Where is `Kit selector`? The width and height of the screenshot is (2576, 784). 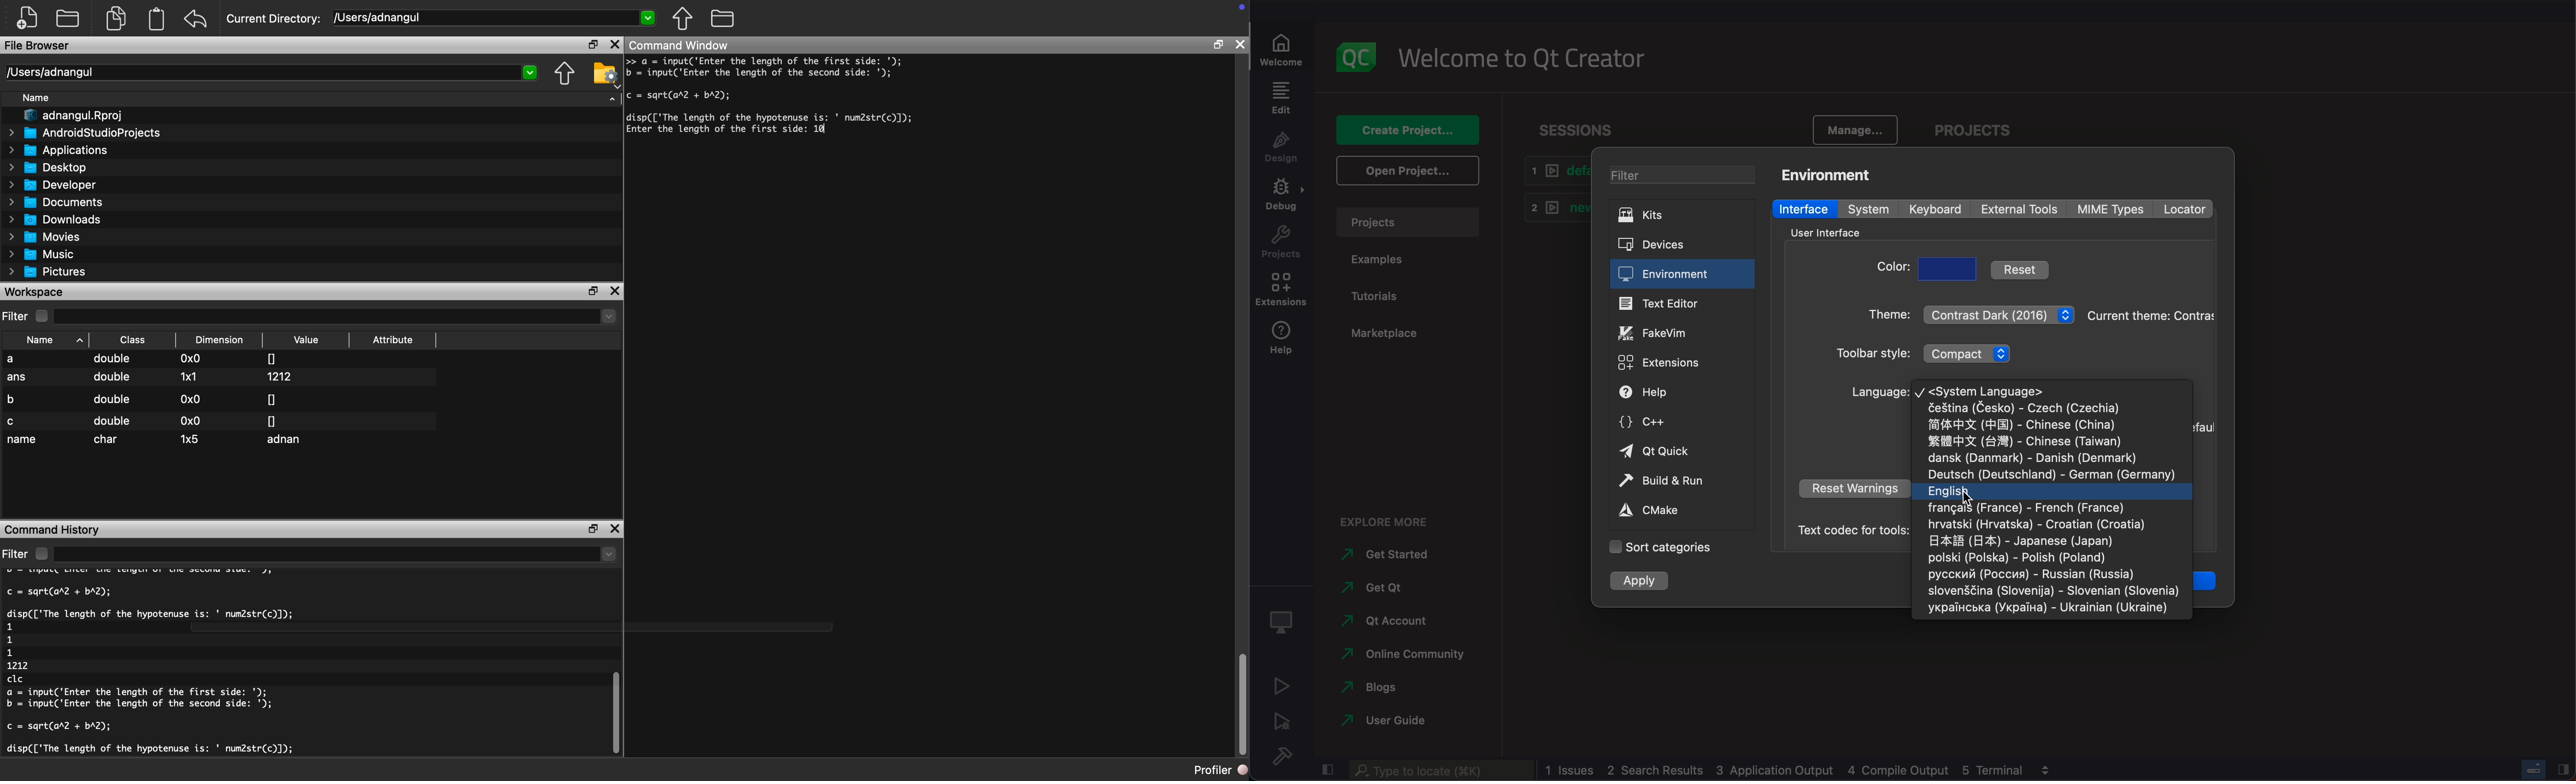
Kit selector is located at coordinates (1281, 618).